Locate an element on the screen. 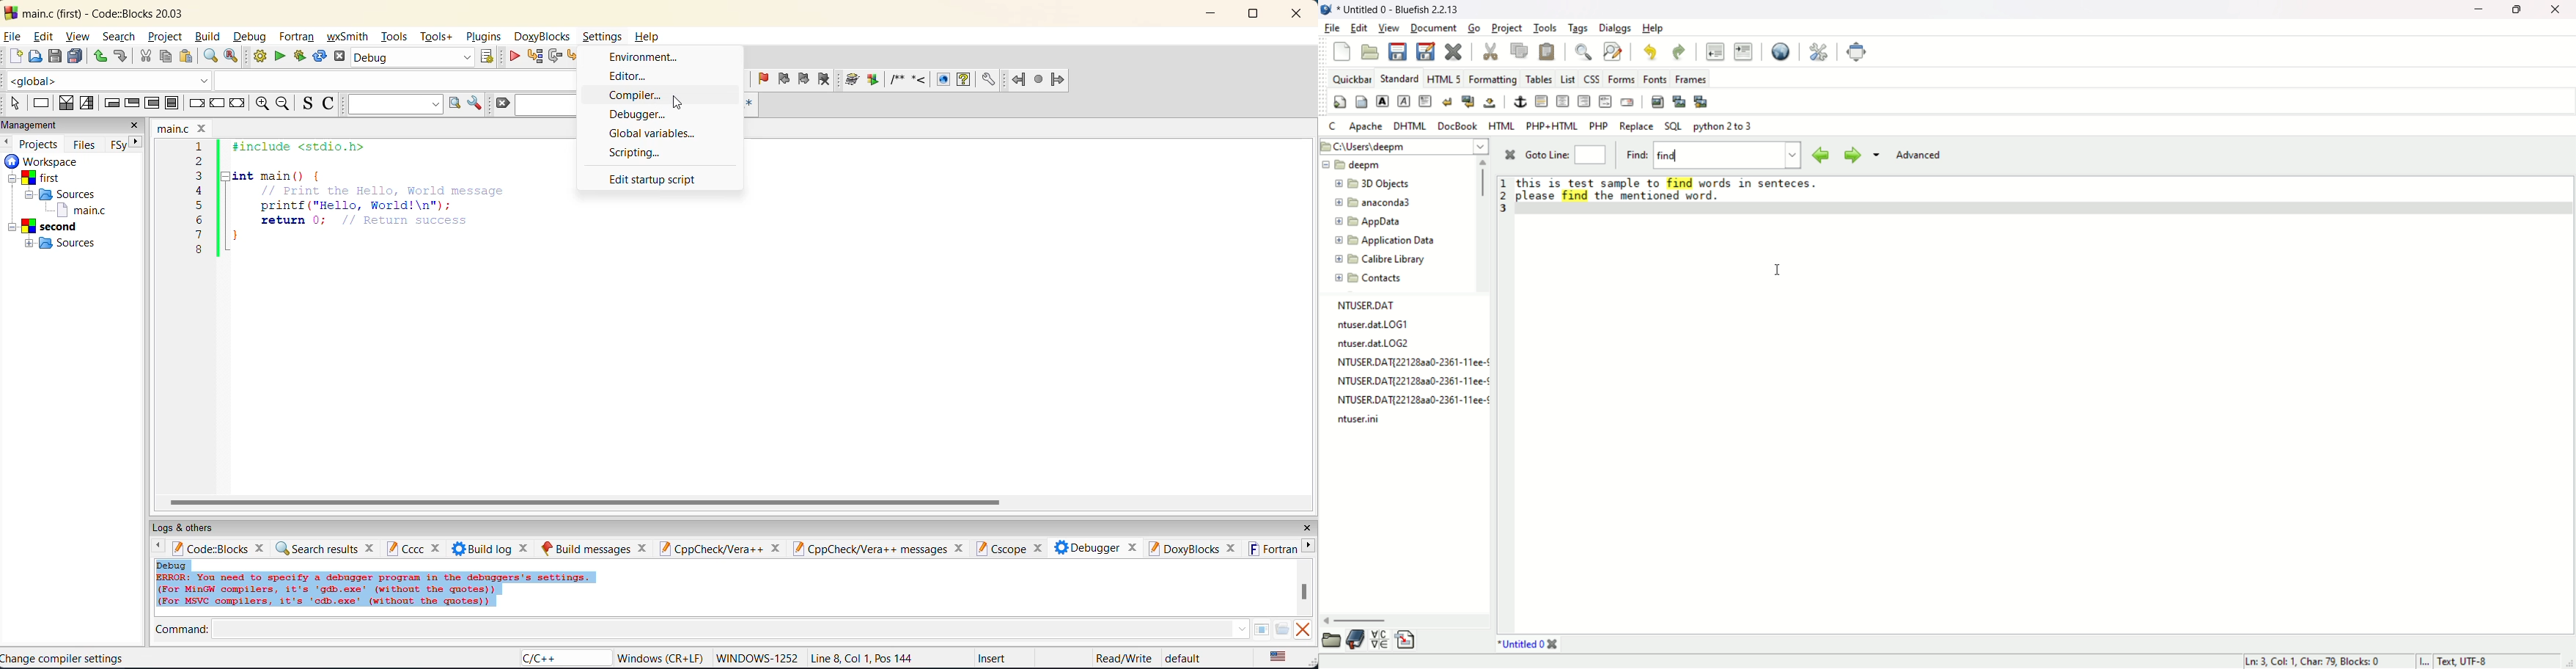  command is located at coordinates (716, 630).